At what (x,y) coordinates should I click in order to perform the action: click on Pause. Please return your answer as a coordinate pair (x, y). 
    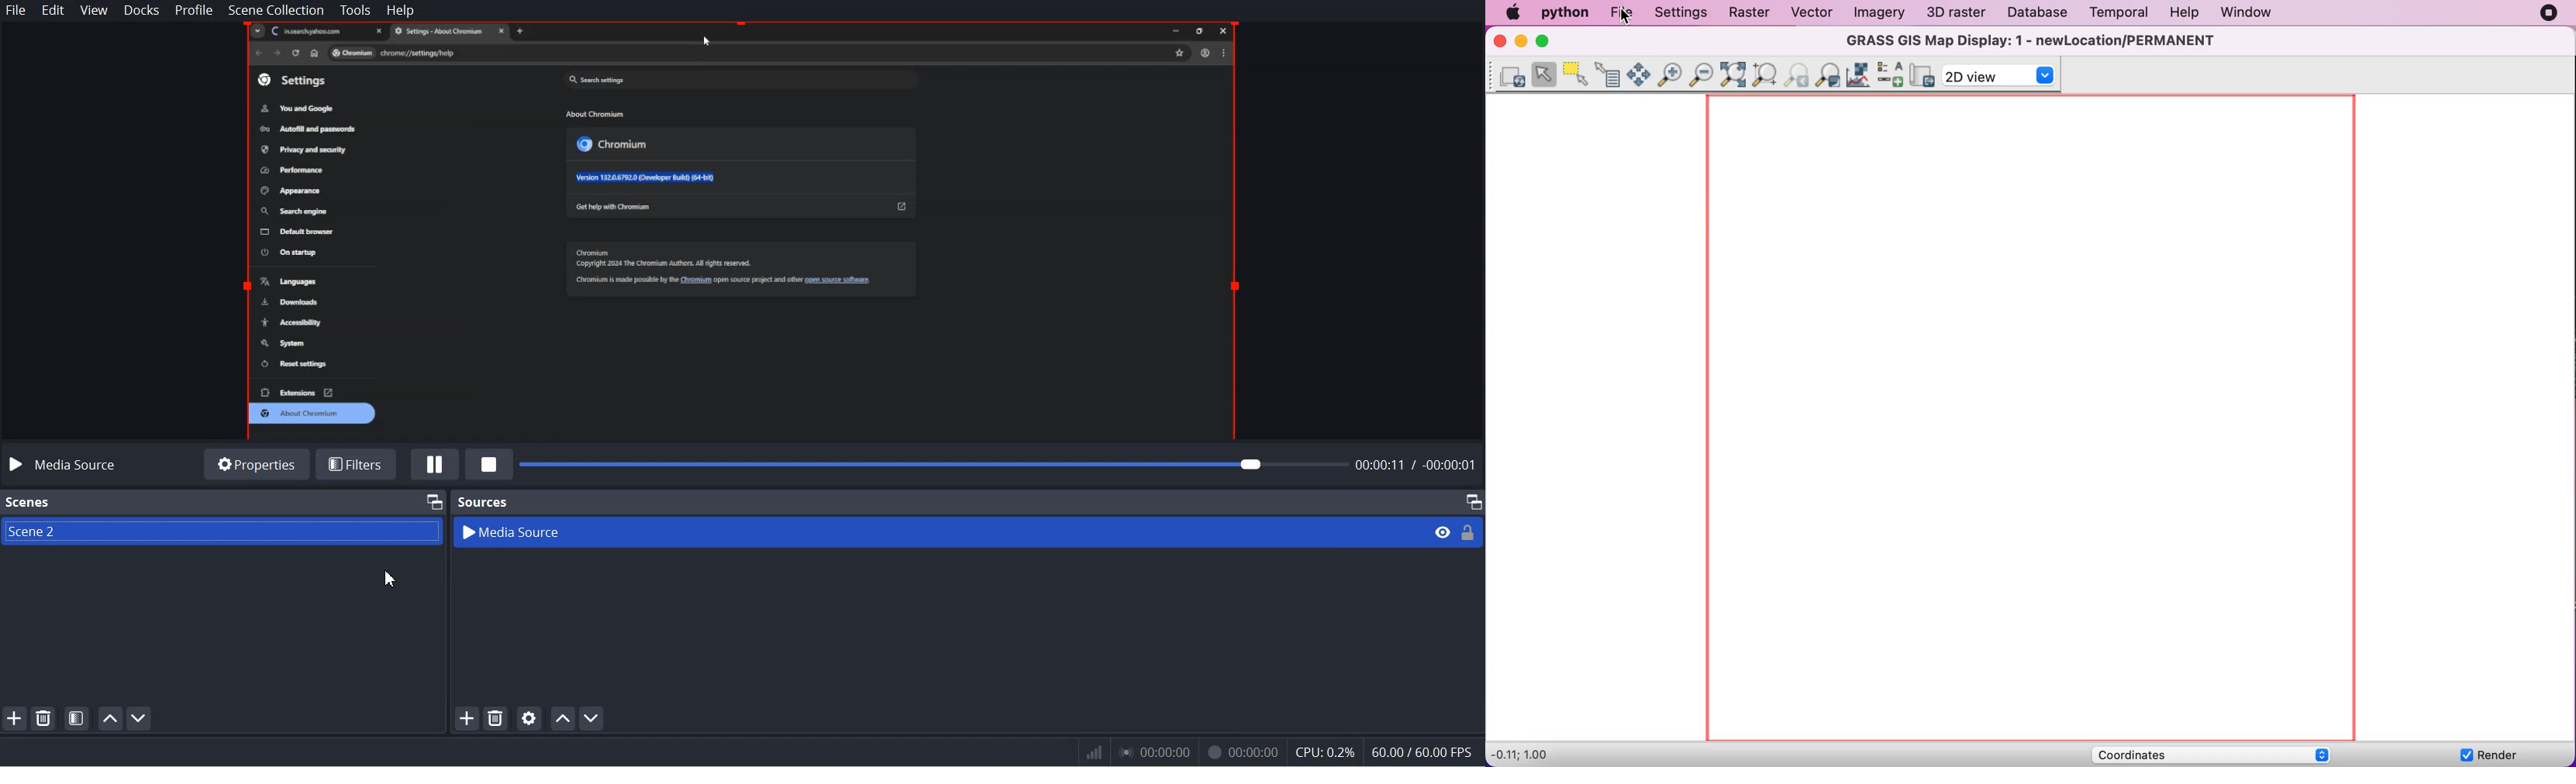
    Looking at the image, I should click on (435, 465).